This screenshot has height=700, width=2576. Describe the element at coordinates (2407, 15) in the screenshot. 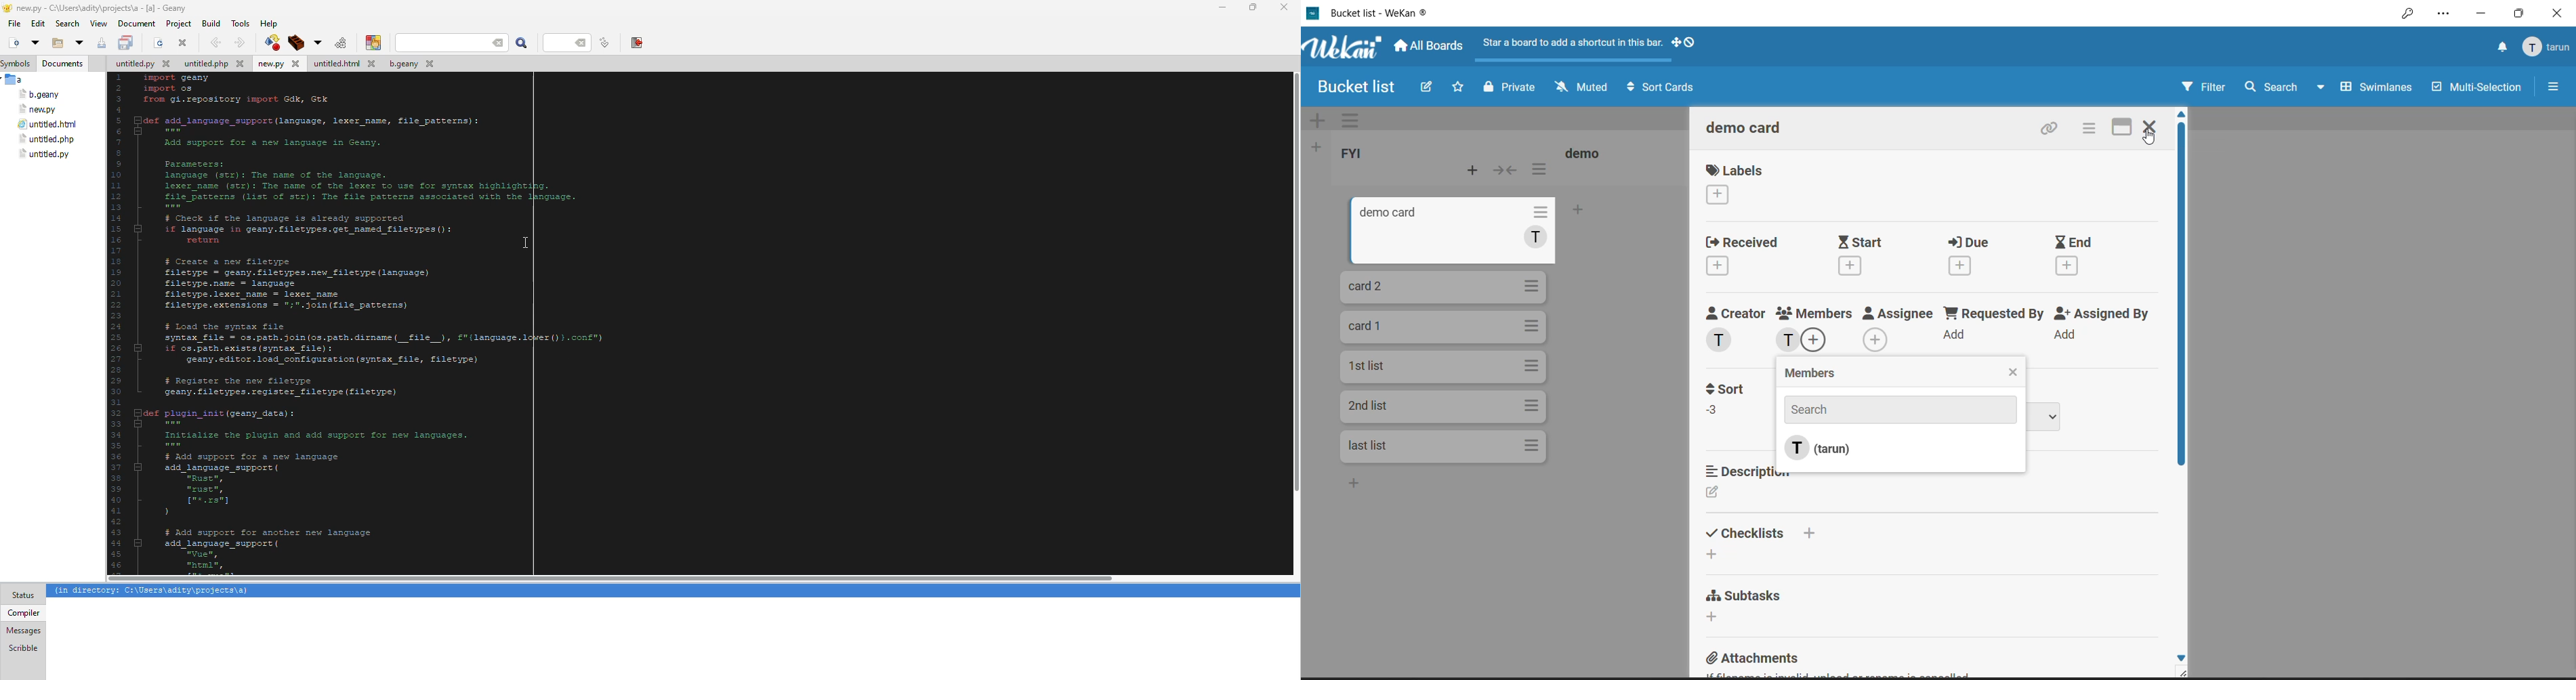

I see `key` at that location.